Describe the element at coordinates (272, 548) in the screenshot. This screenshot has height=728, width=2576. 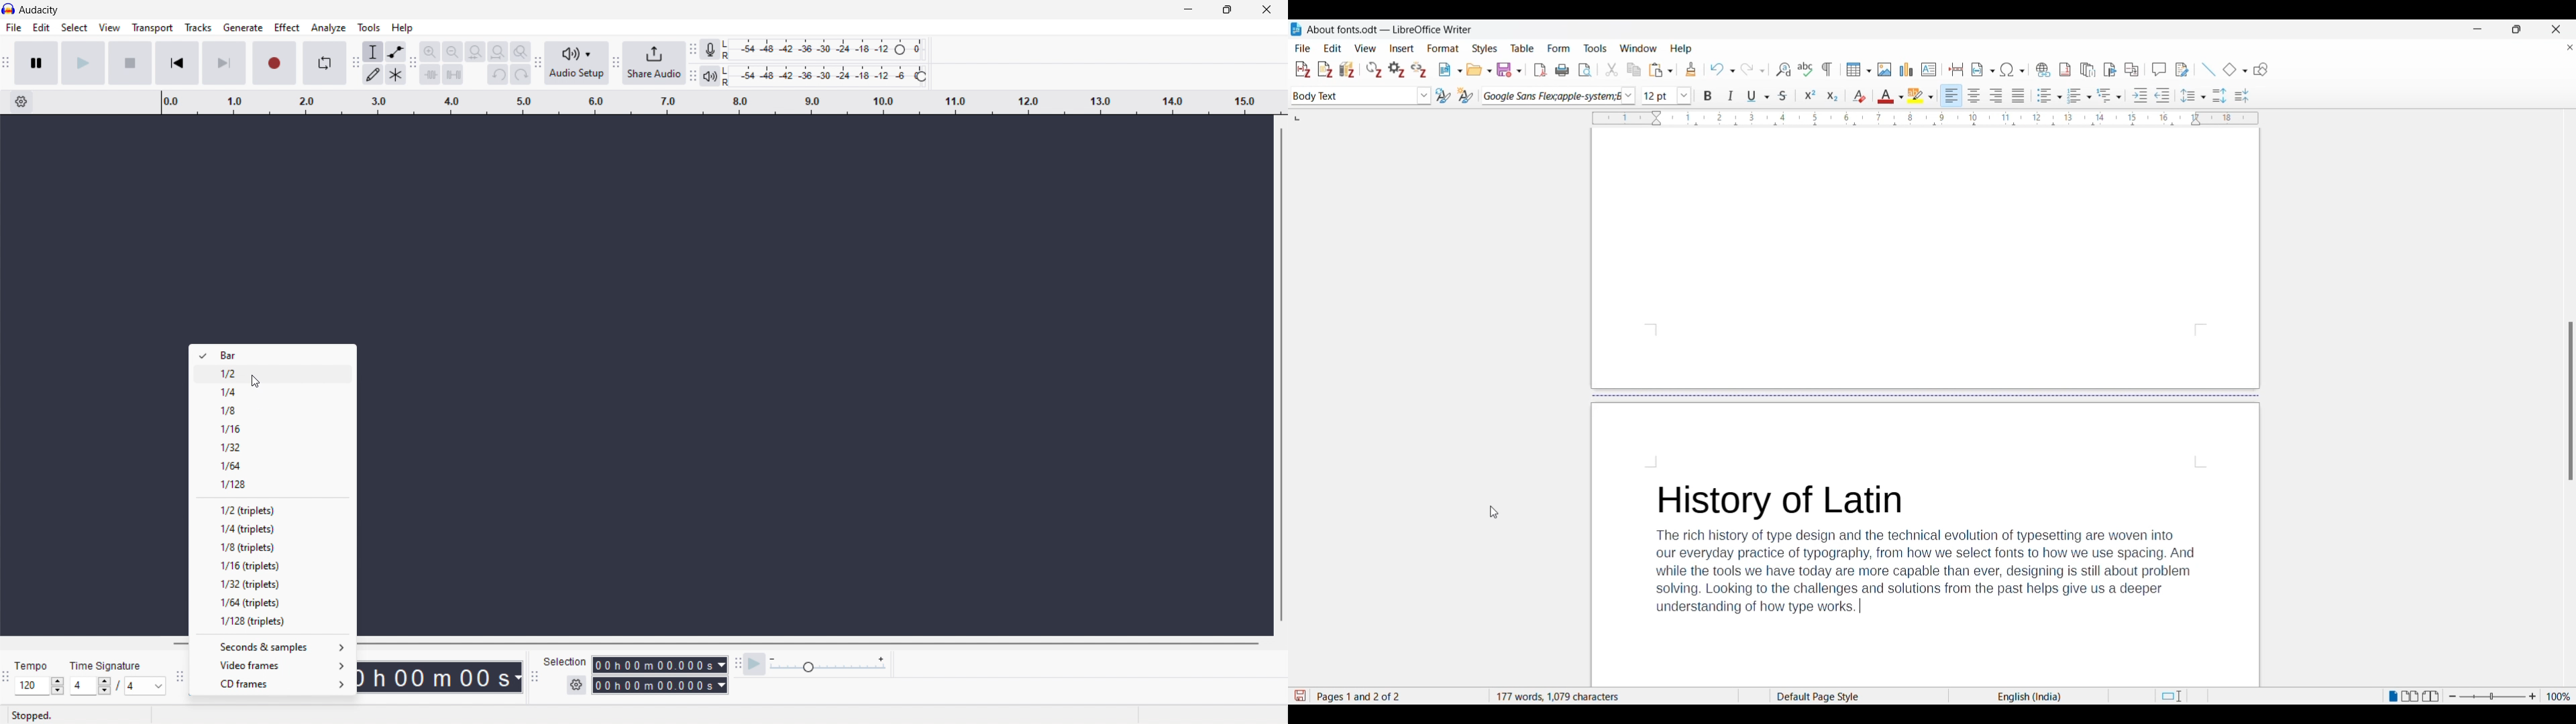
I see `1/8 (triplets)` at that location.